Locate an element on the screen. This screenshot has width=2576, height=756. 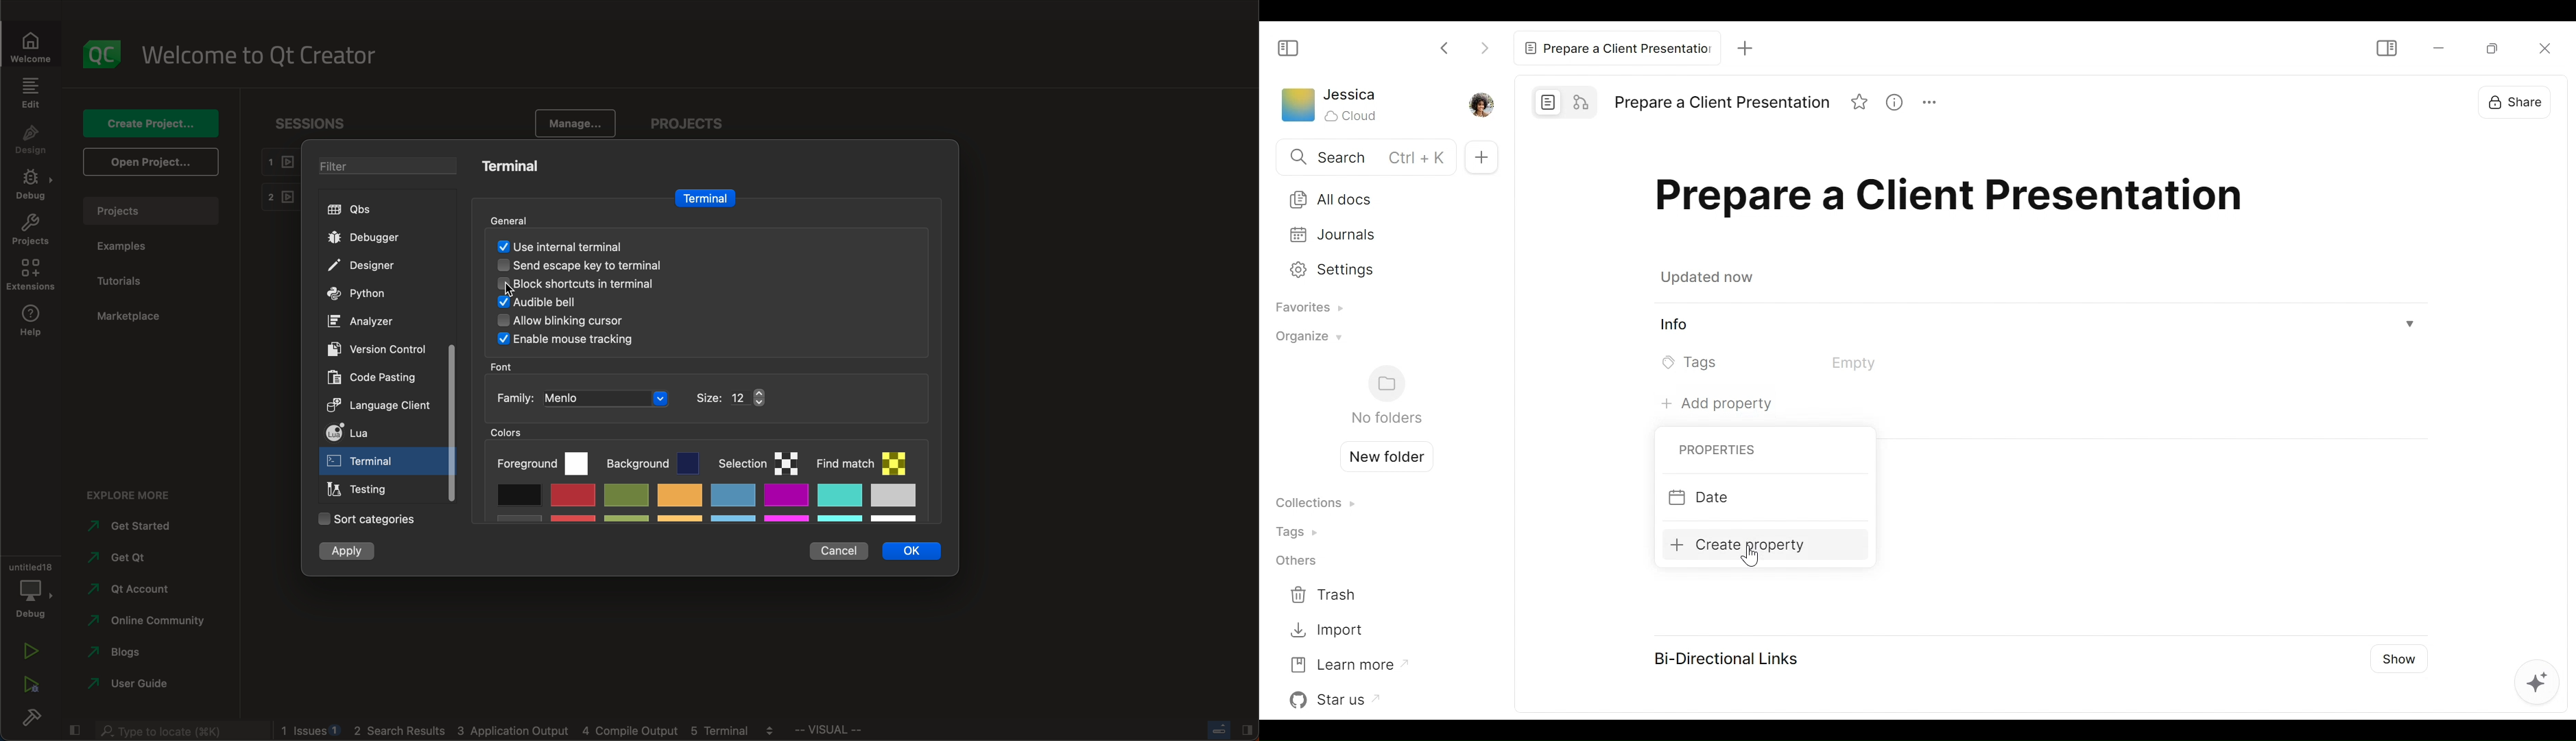
visual is located at coordinates (864, 733).